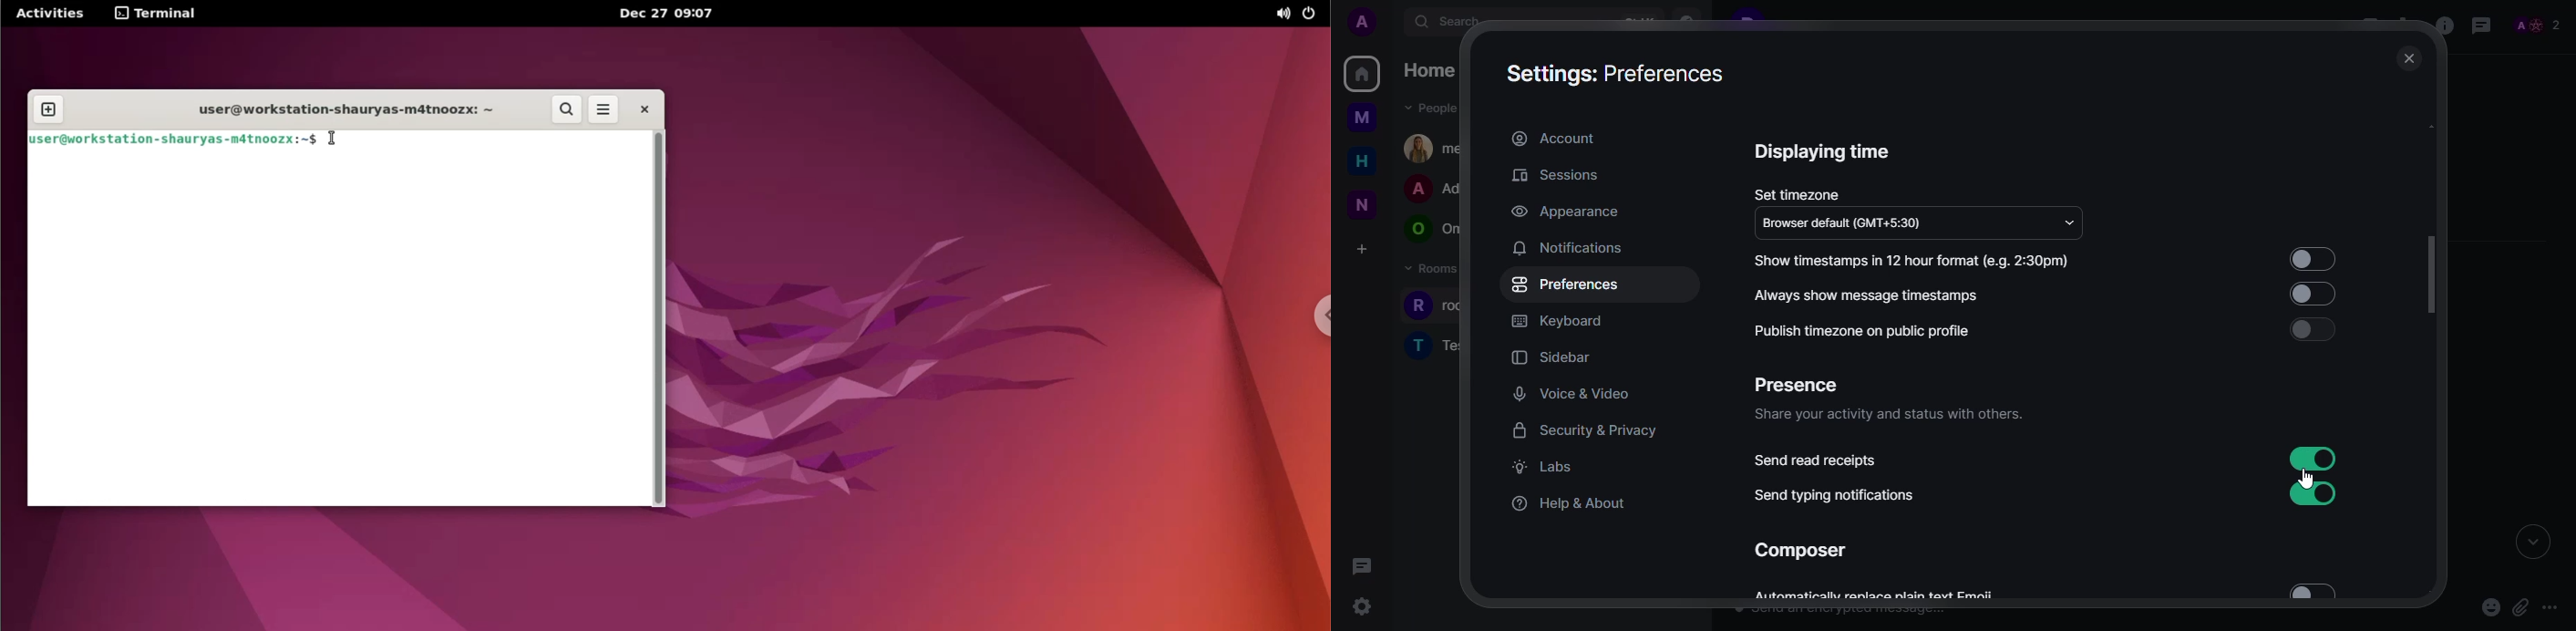  I want to click on drop down, so click(2069, 222).